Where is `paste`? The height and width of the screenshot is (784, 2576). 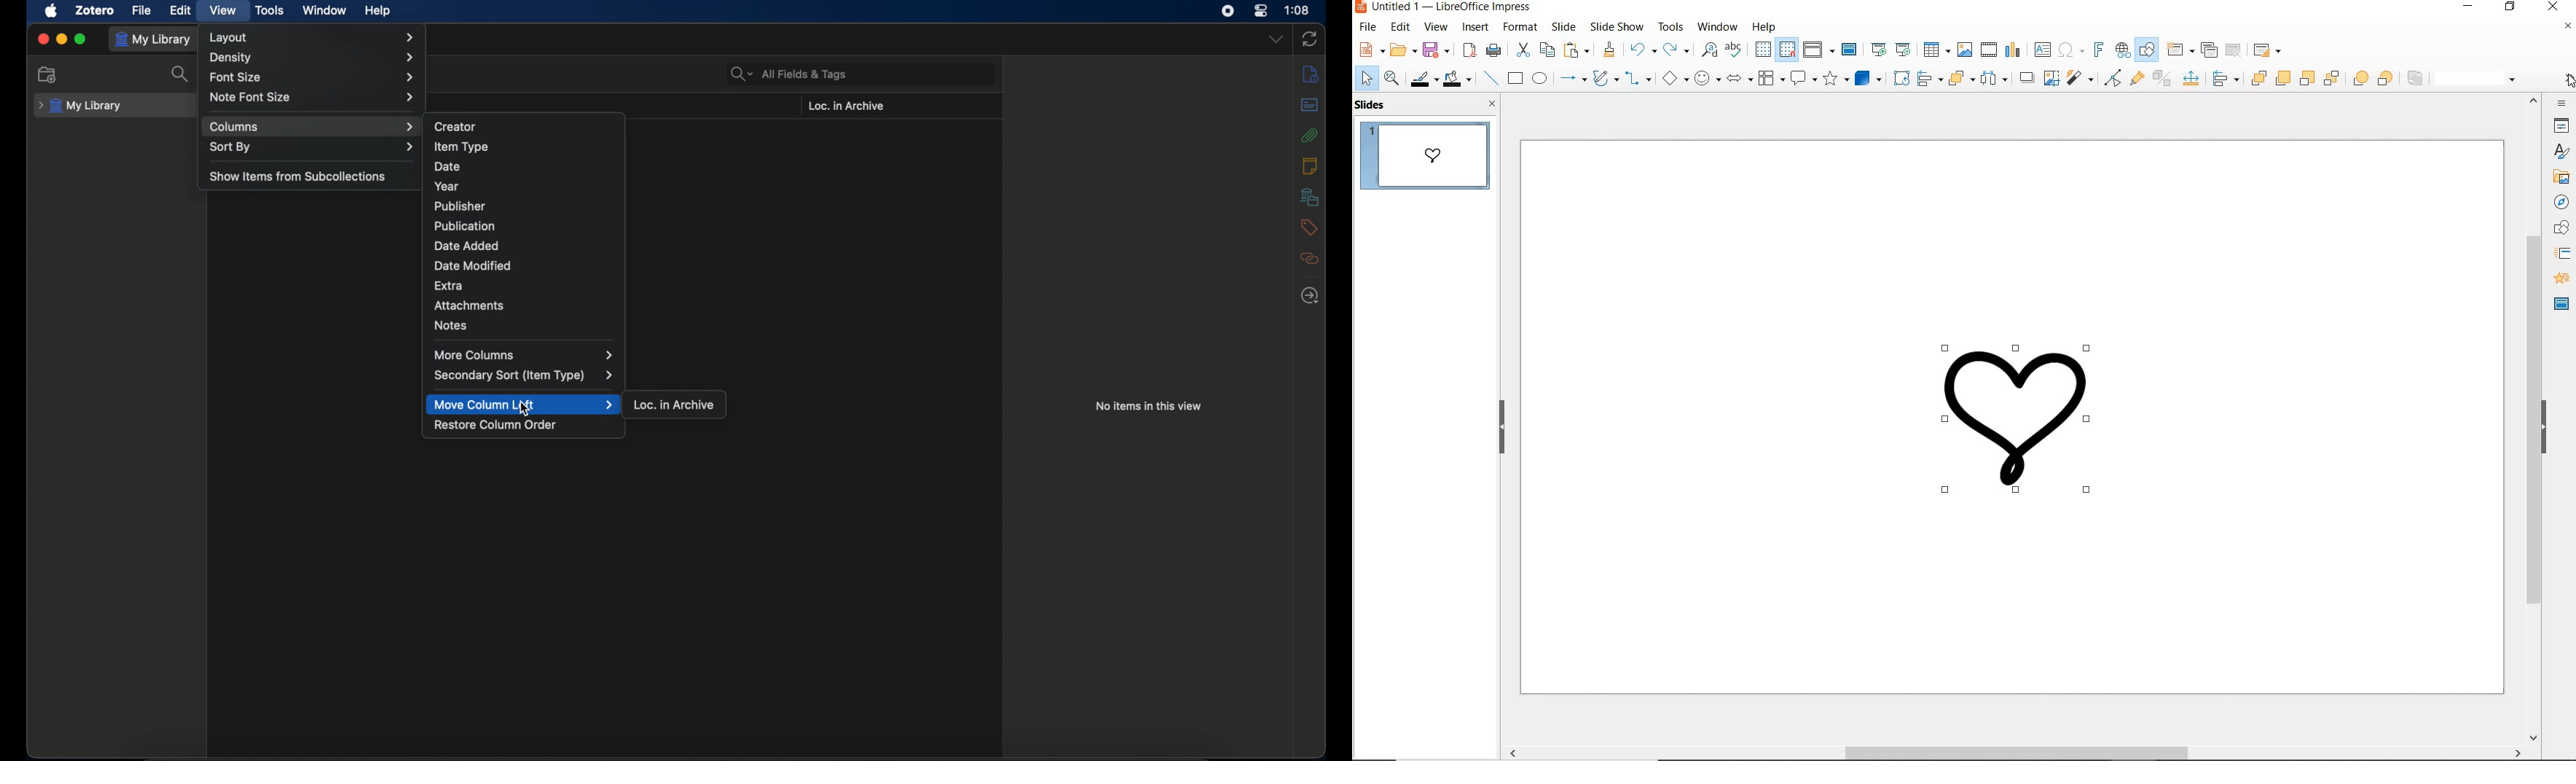
paste is located at coordinates (1575, 51).